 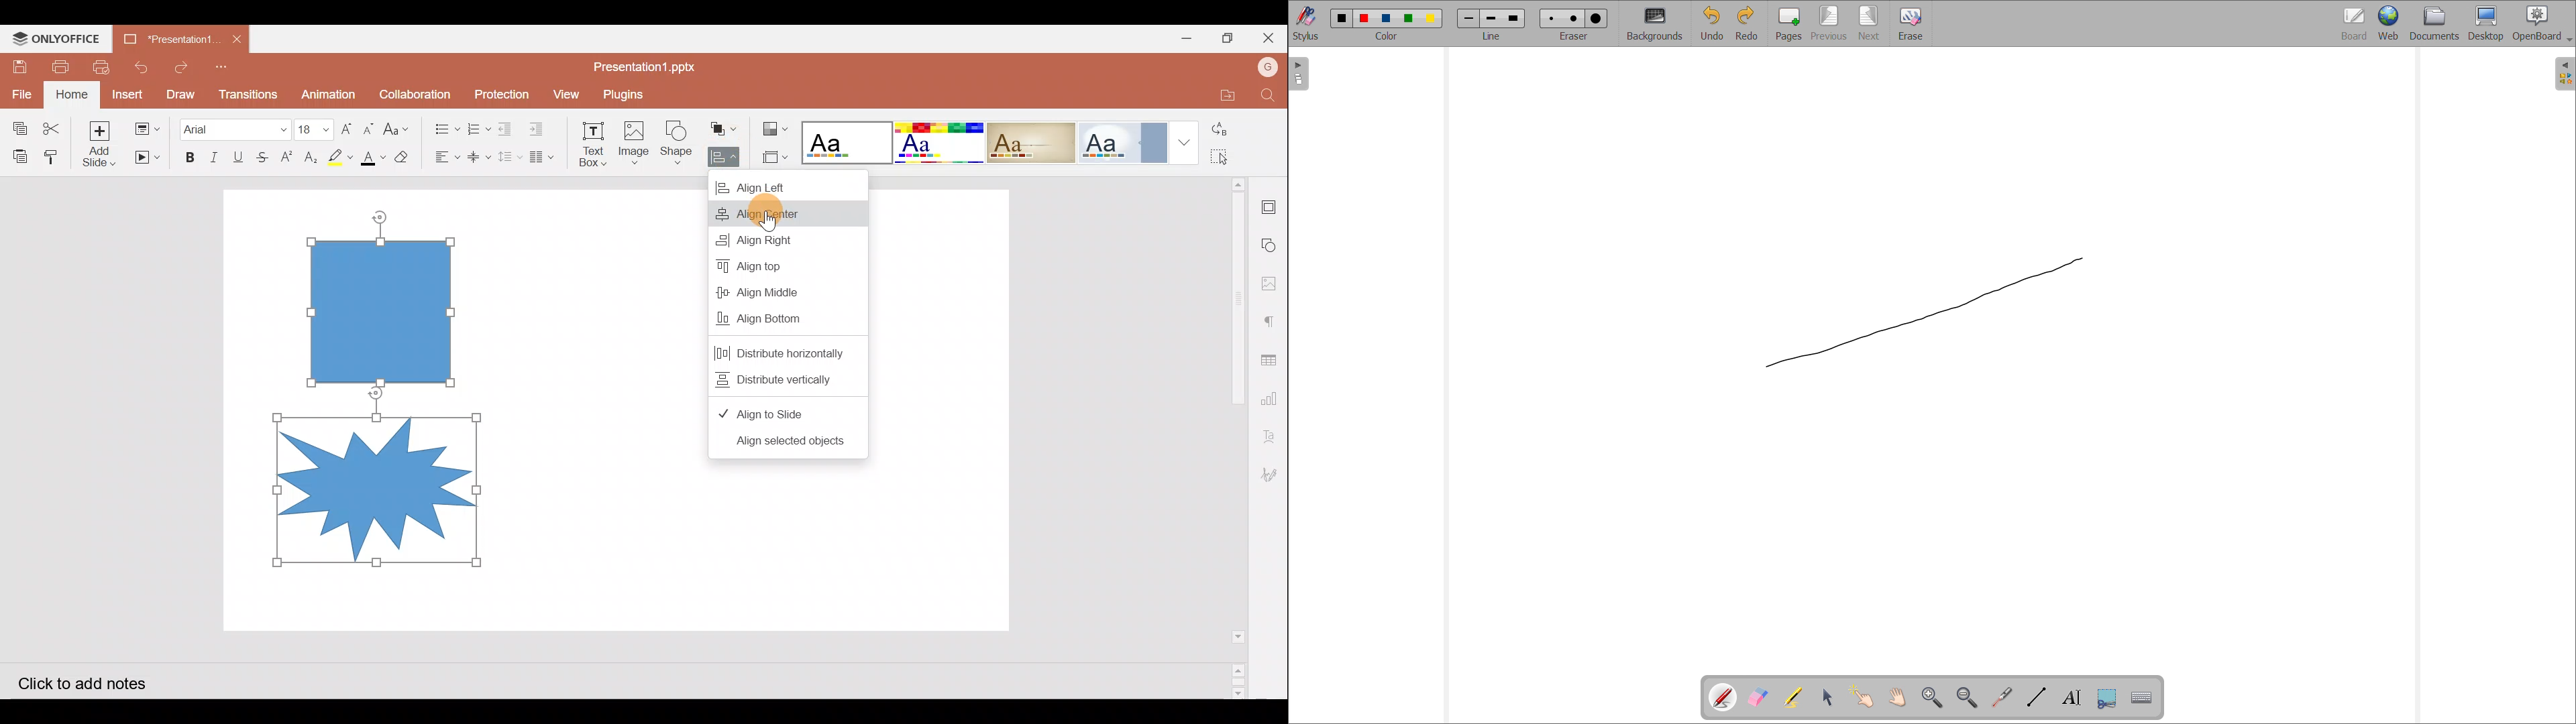 What do you see at coordinates (545, 157) in the screenshot?
I see `Insert columns` at bounding box center [545, 157].